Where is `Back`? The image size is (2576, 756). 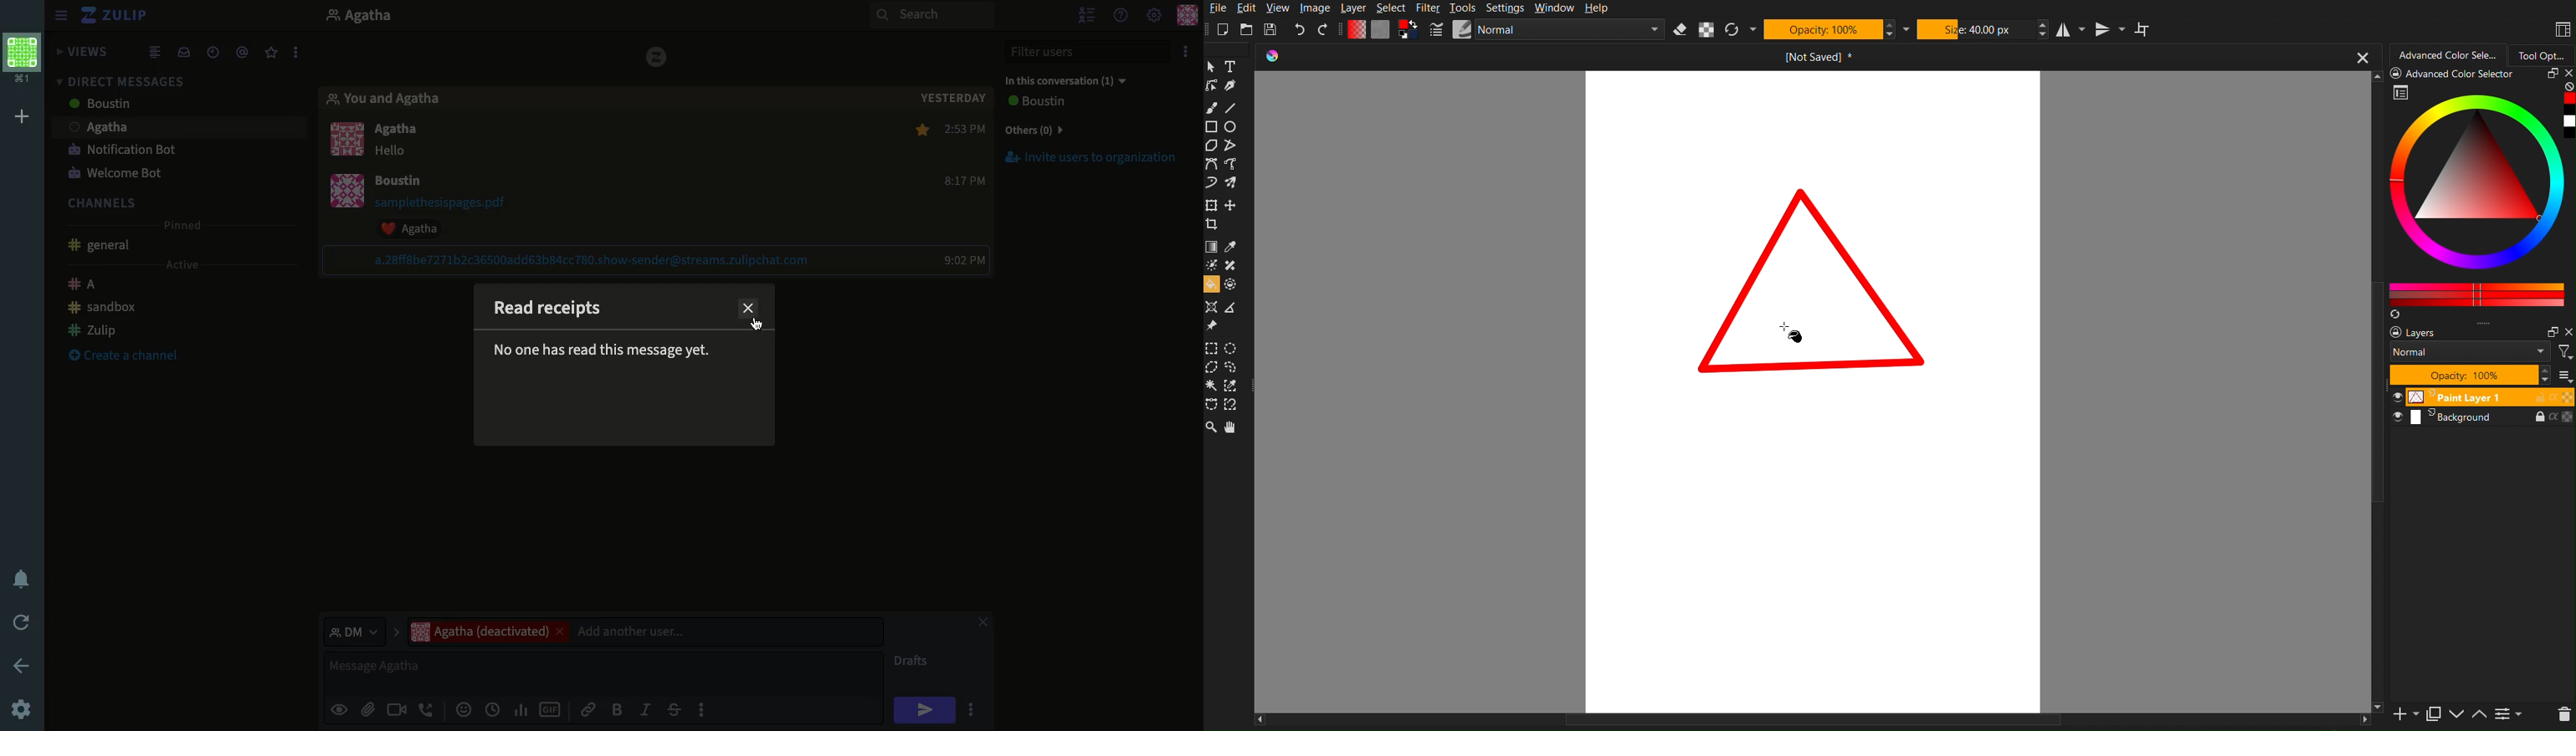
Back is located at coordinates (18, 664).